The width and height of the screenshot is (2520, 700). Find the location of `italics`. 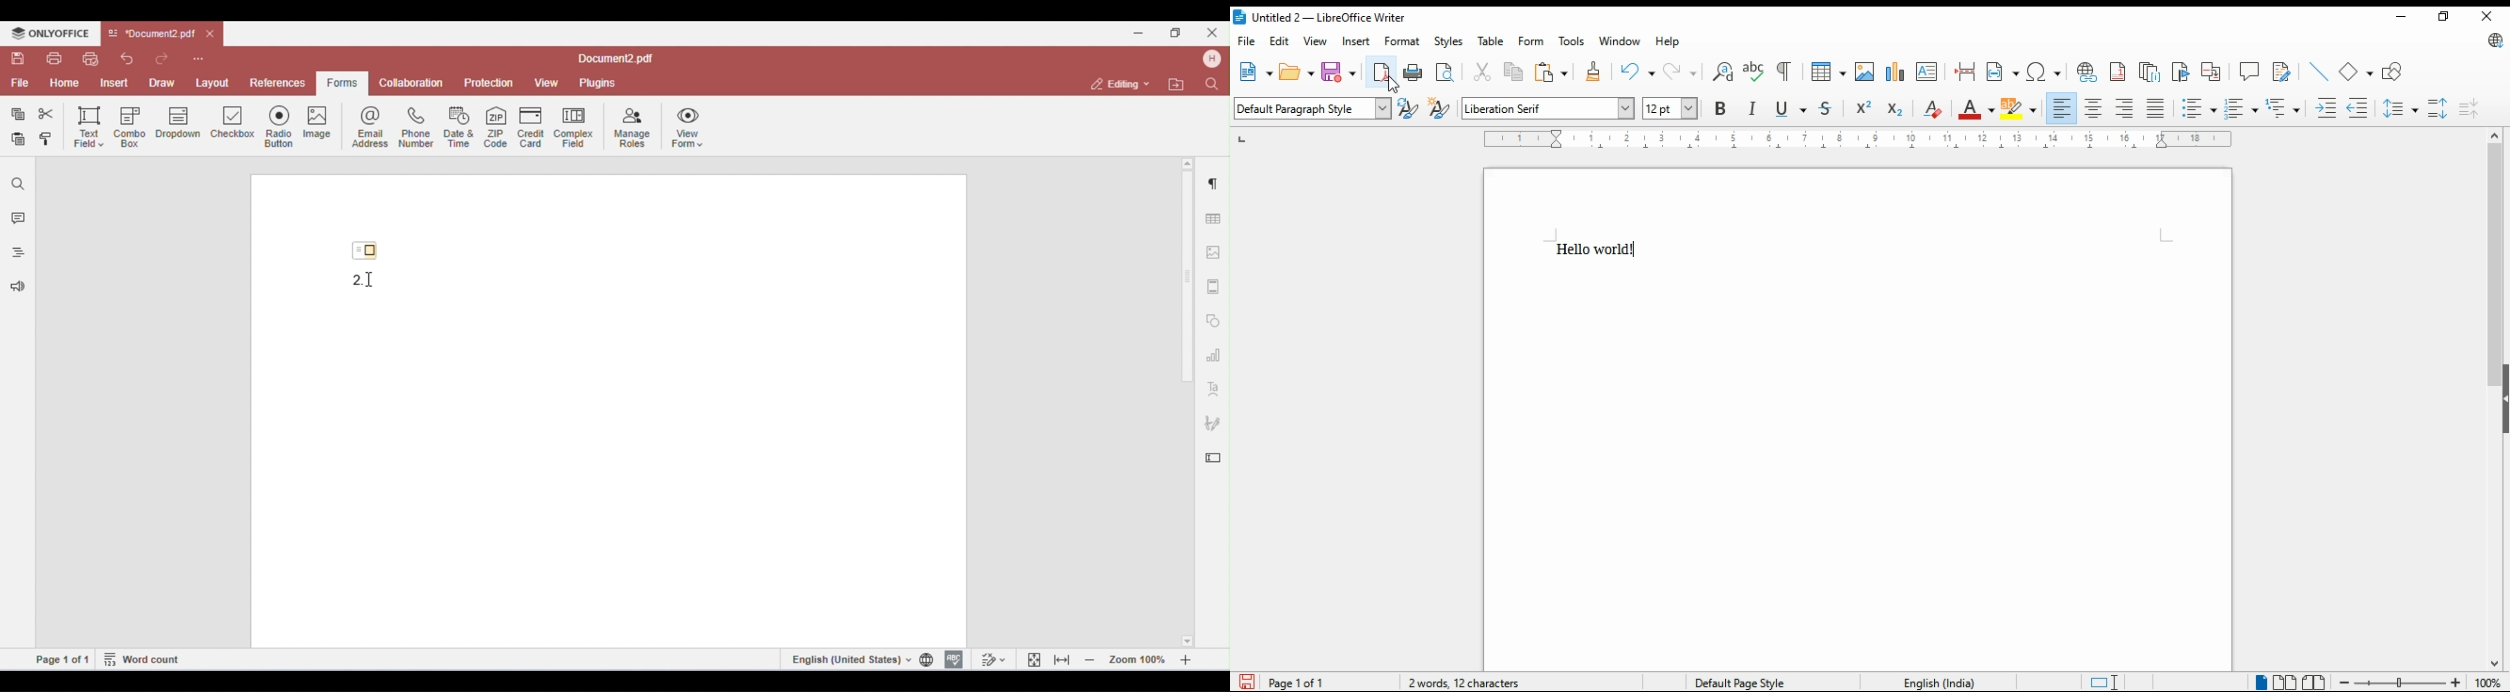

italics is located at coordinates (1754, 109).